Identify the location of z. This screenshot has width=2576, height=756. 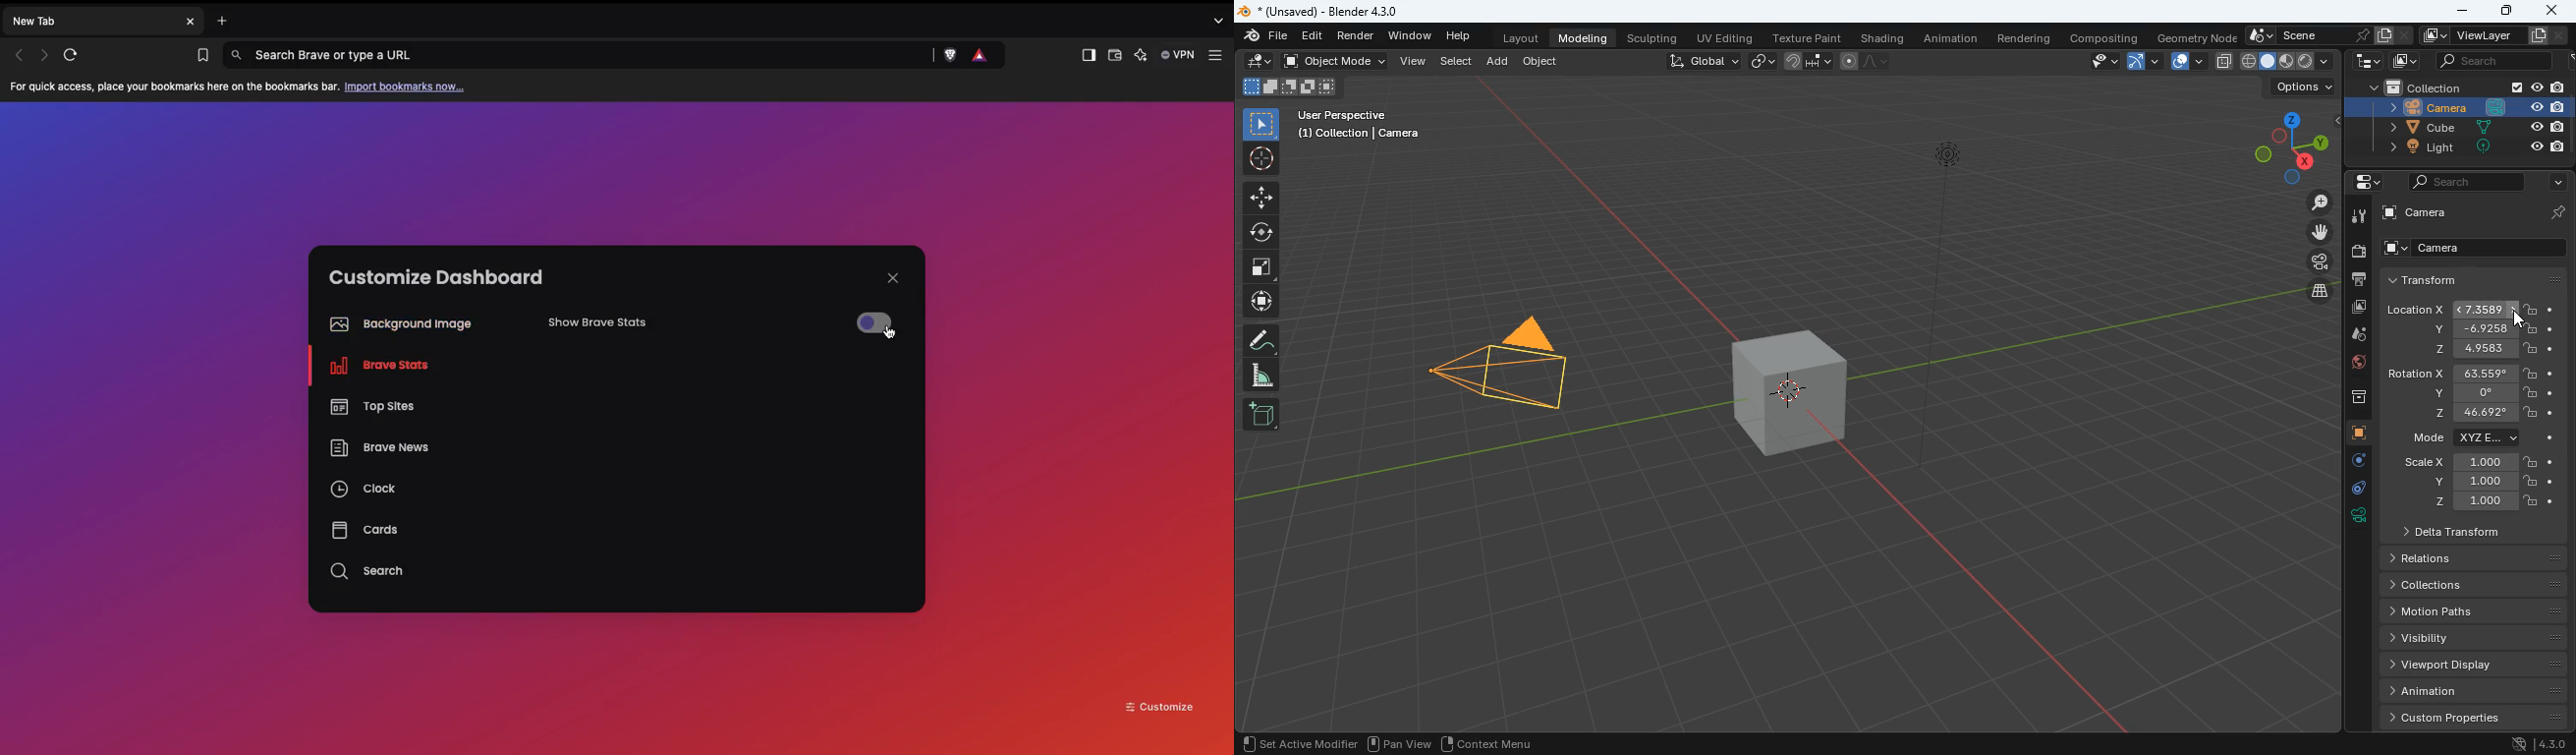
(2472, 348).